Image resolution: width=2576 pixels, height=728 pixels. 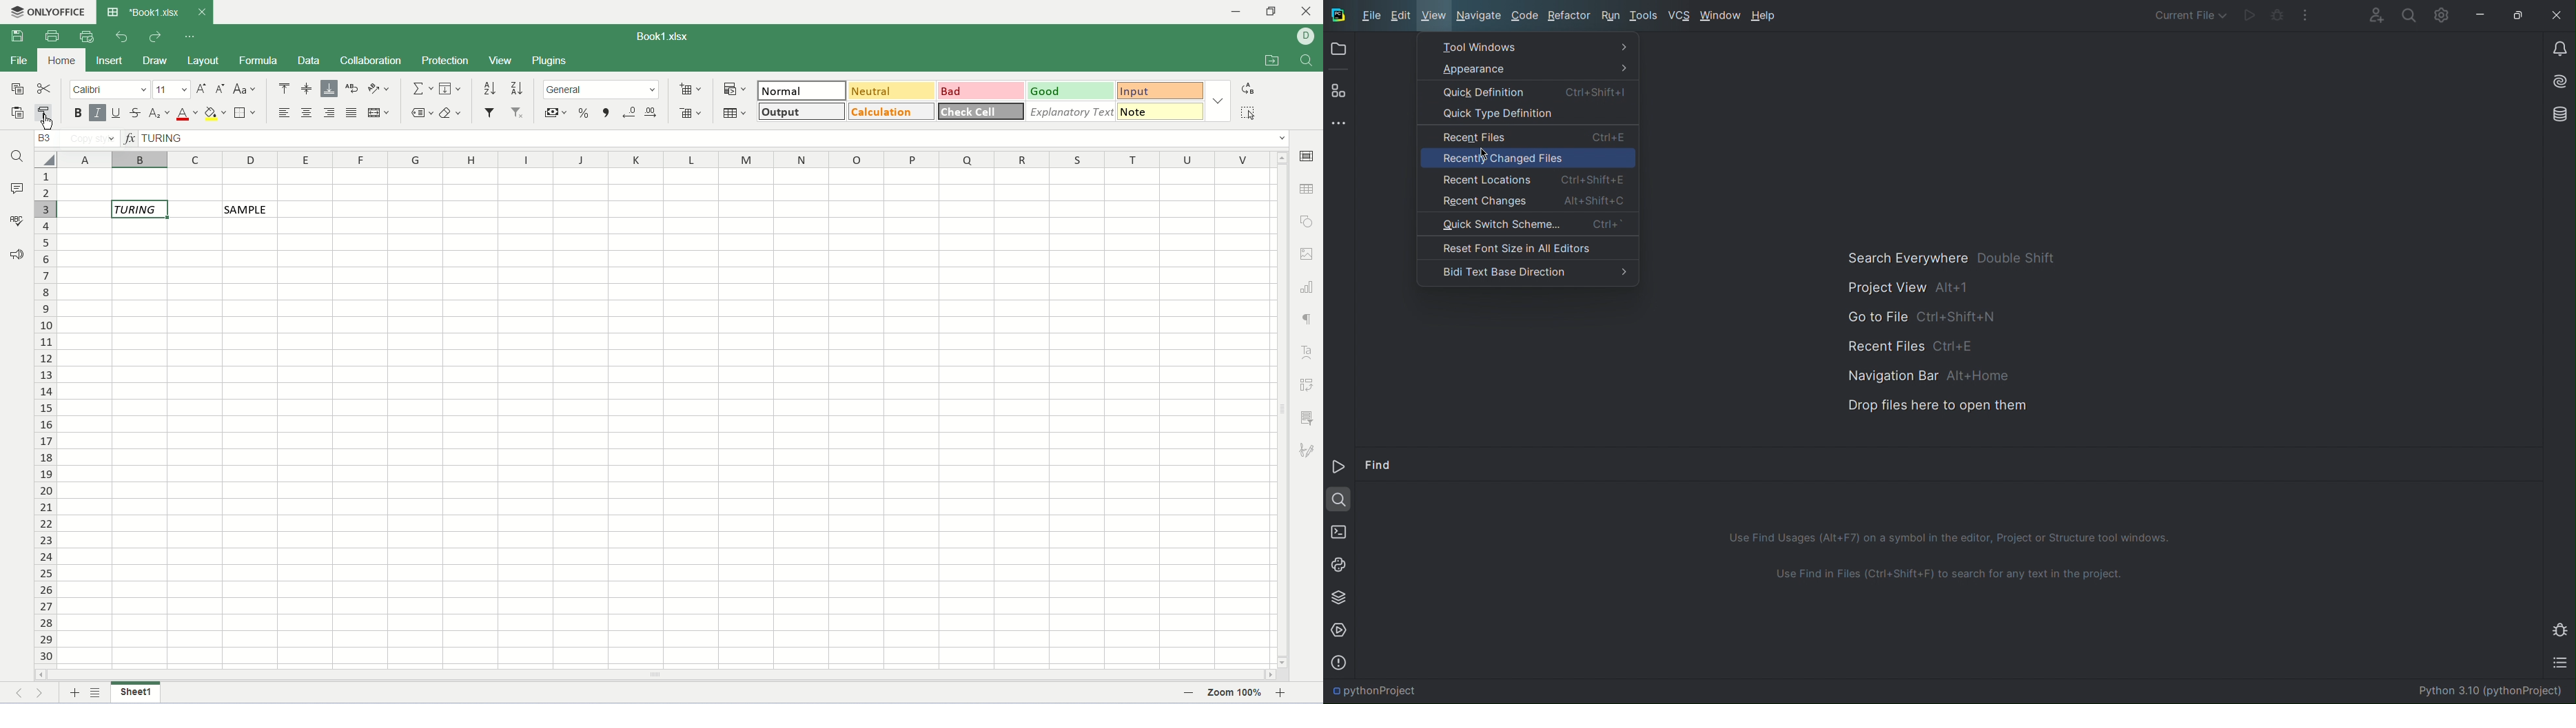 What do you see at coordinates (97, 692) in the screenshot?
I see `list of sheets` at bounding box center [97, 692].